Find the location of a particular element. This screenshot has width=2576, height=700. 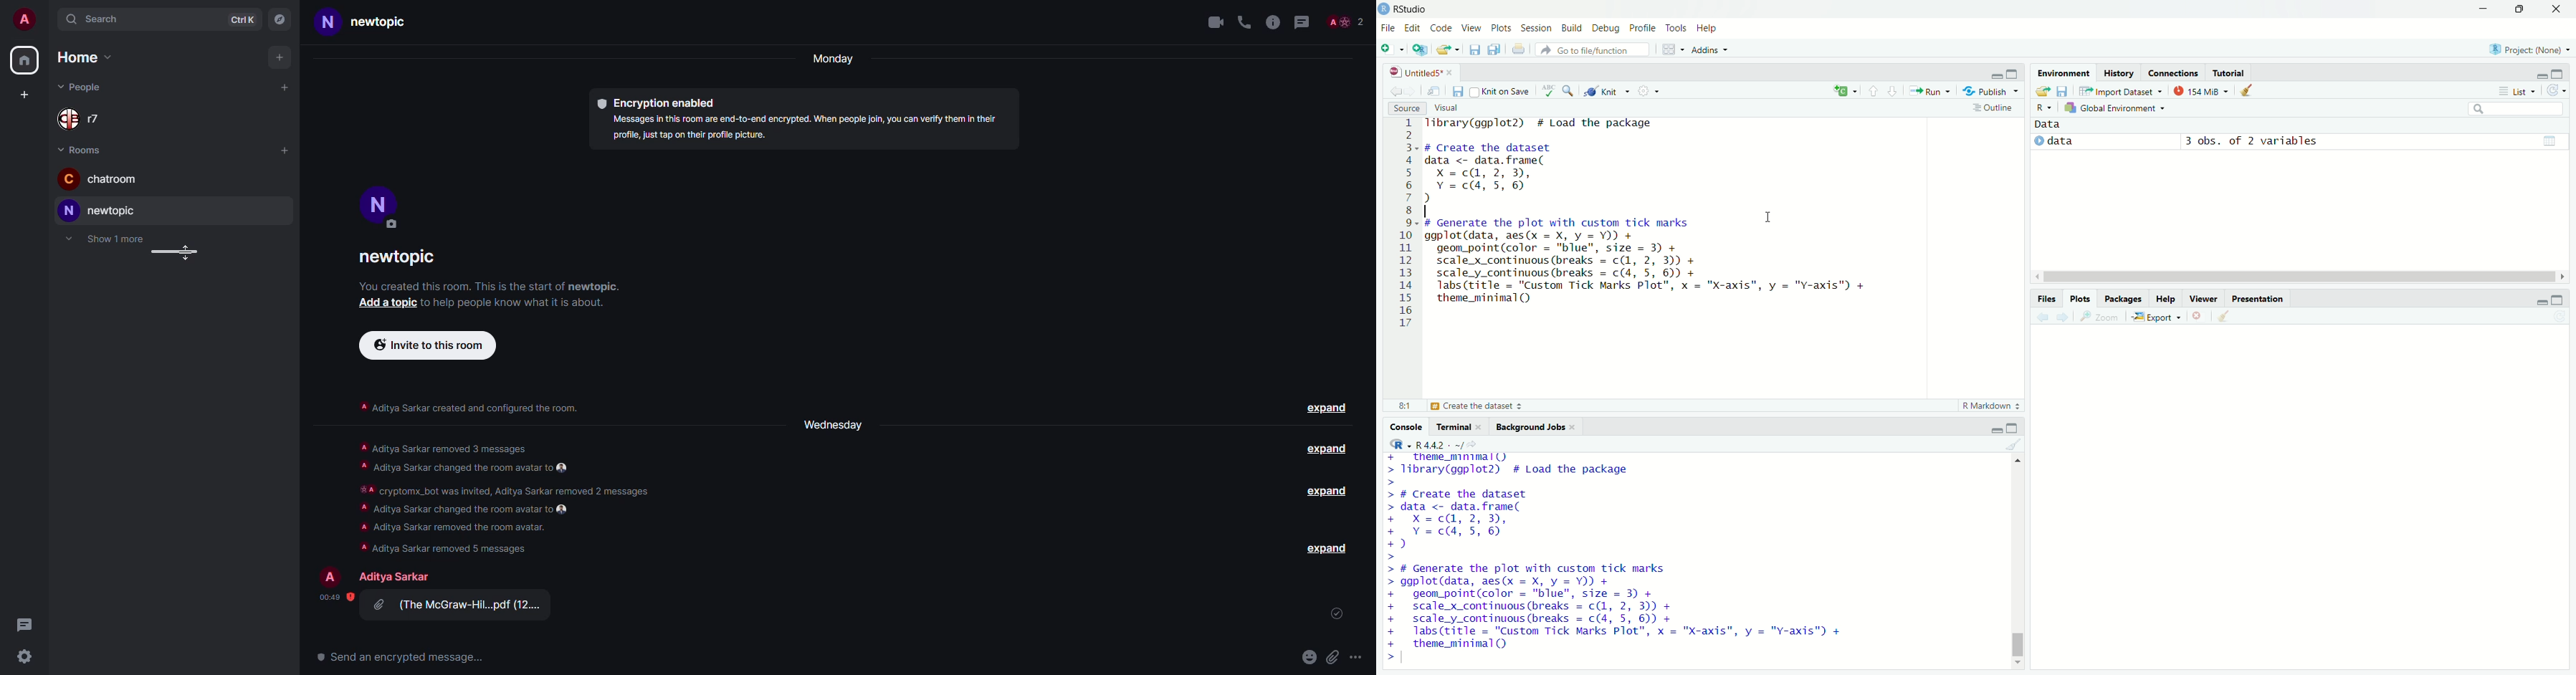

knit on save is located at coordinates (1504, 91).